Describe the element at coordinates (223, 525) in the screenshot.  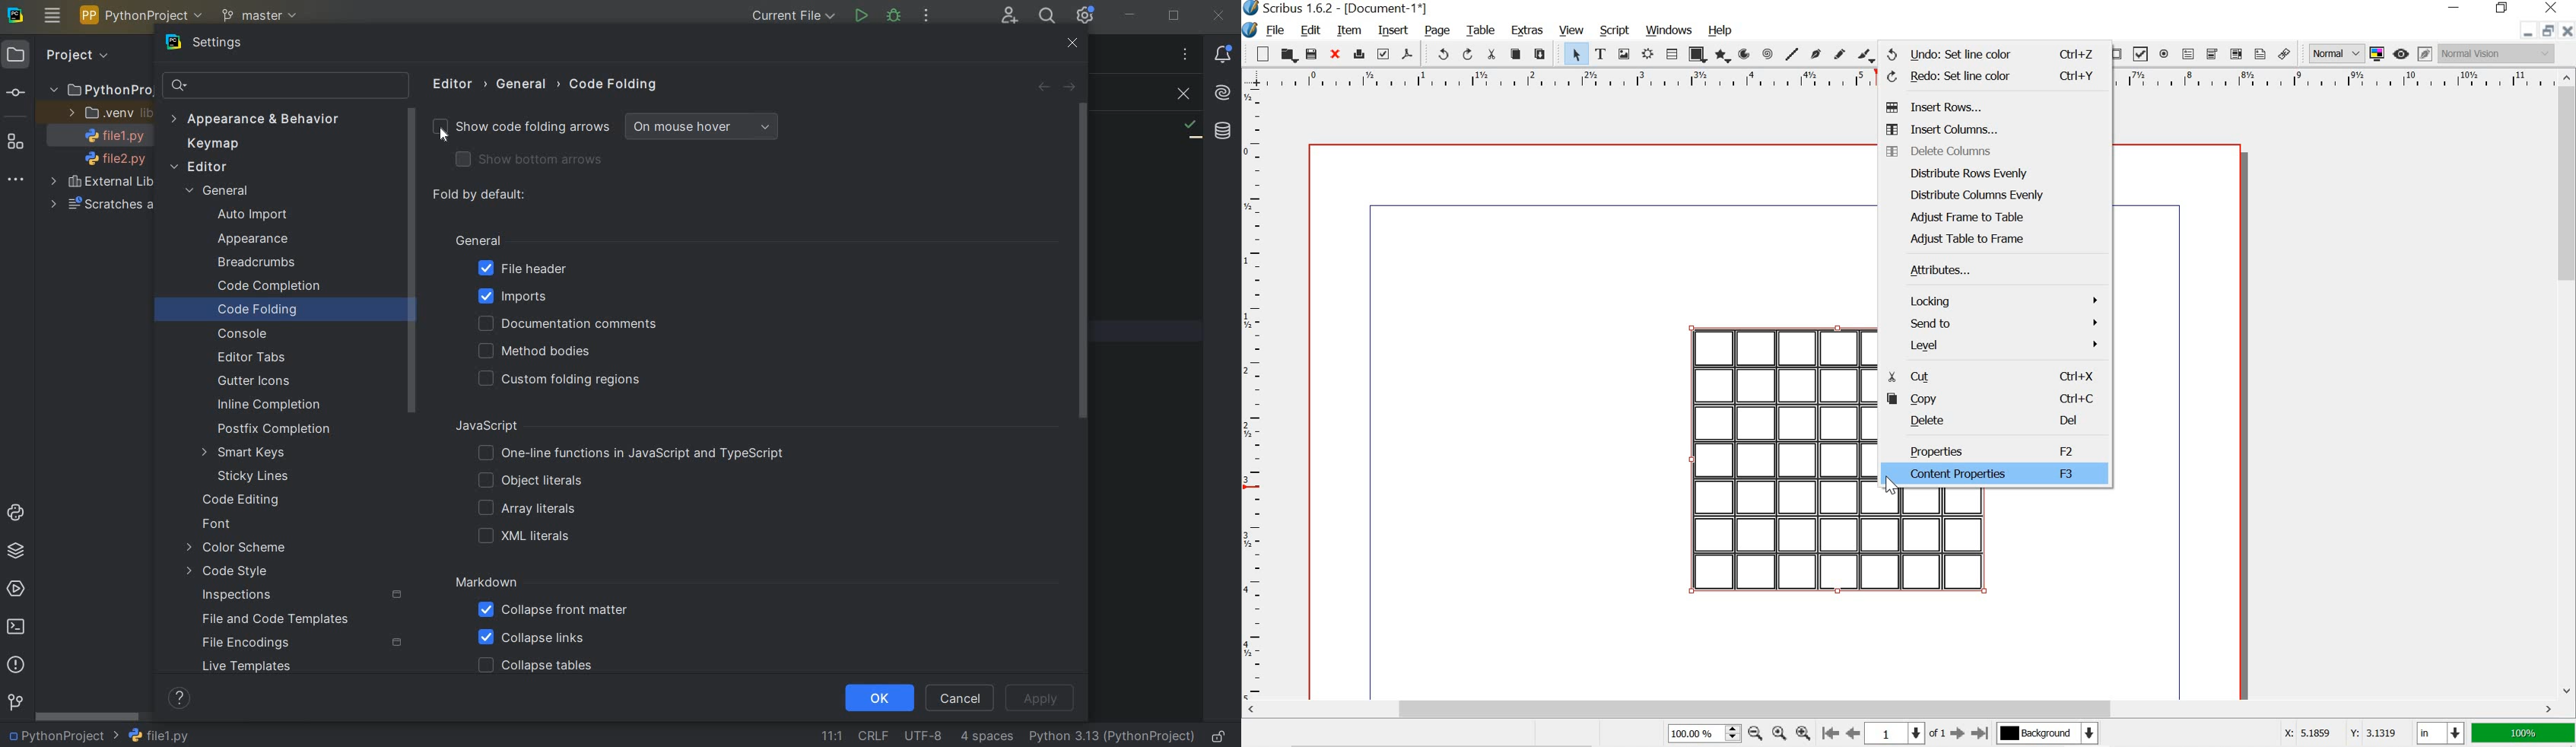
I see `FONT` at that location.